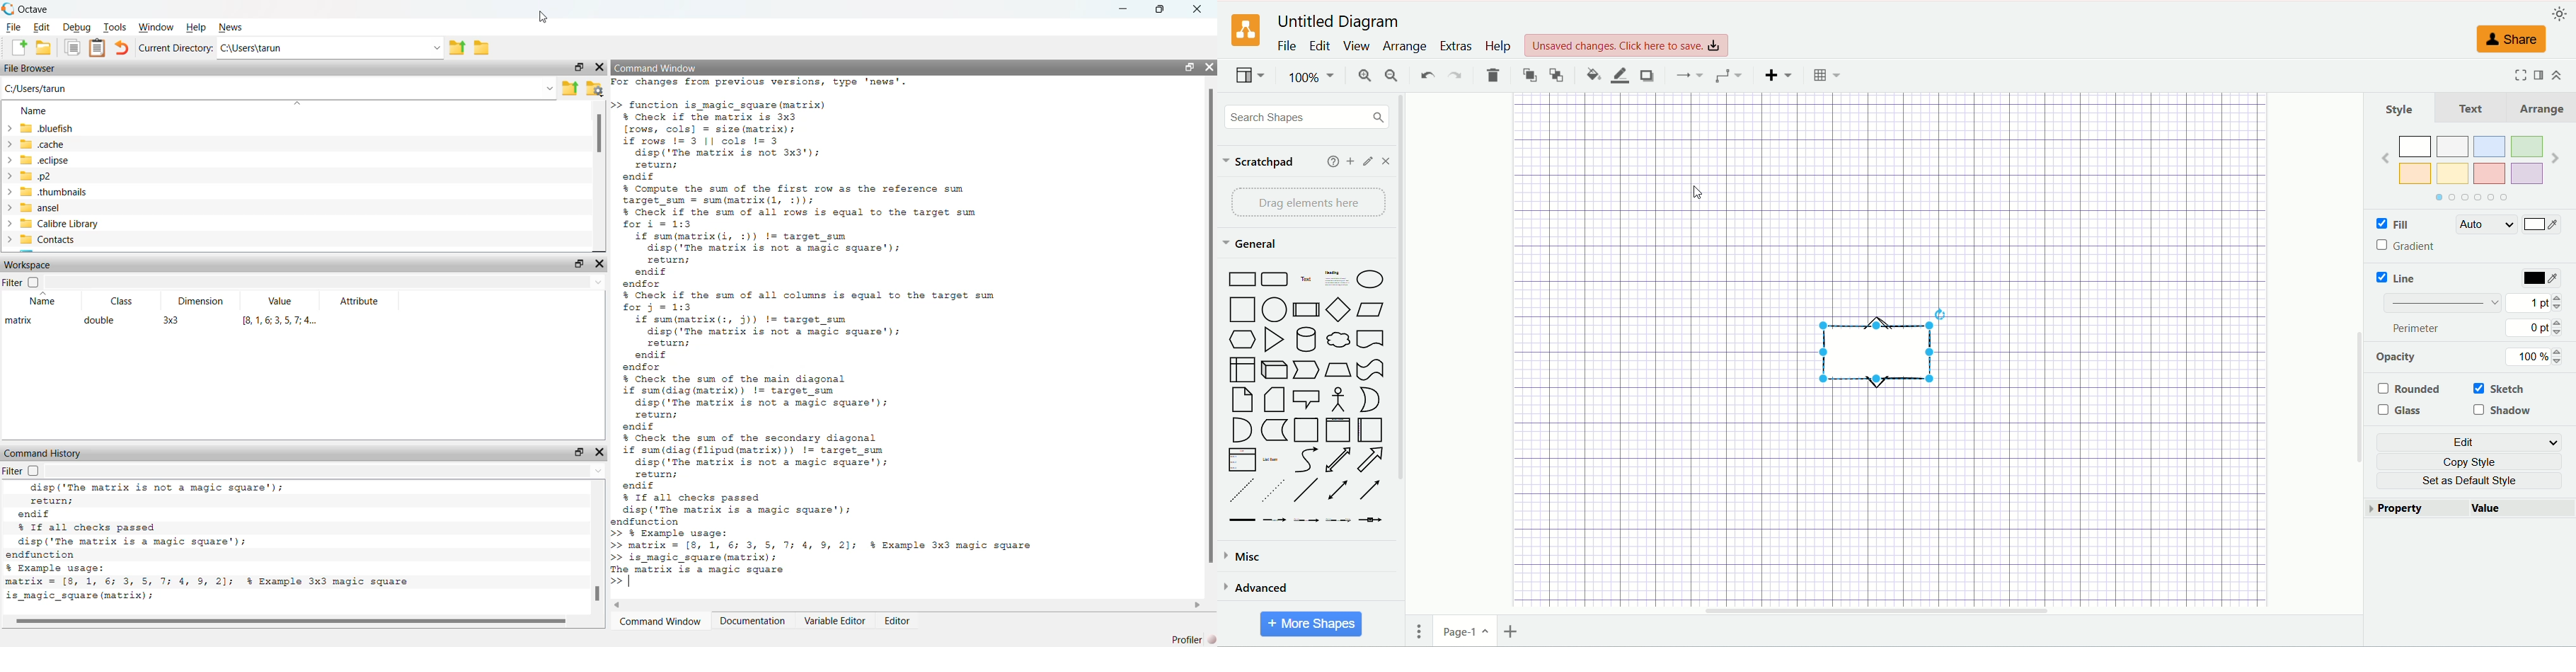 This screenshot has height=672, width=2576. What do you see at coordinates (1322, 47) in the screenshot?
I see `edit` at bounding box center [1322, 47].